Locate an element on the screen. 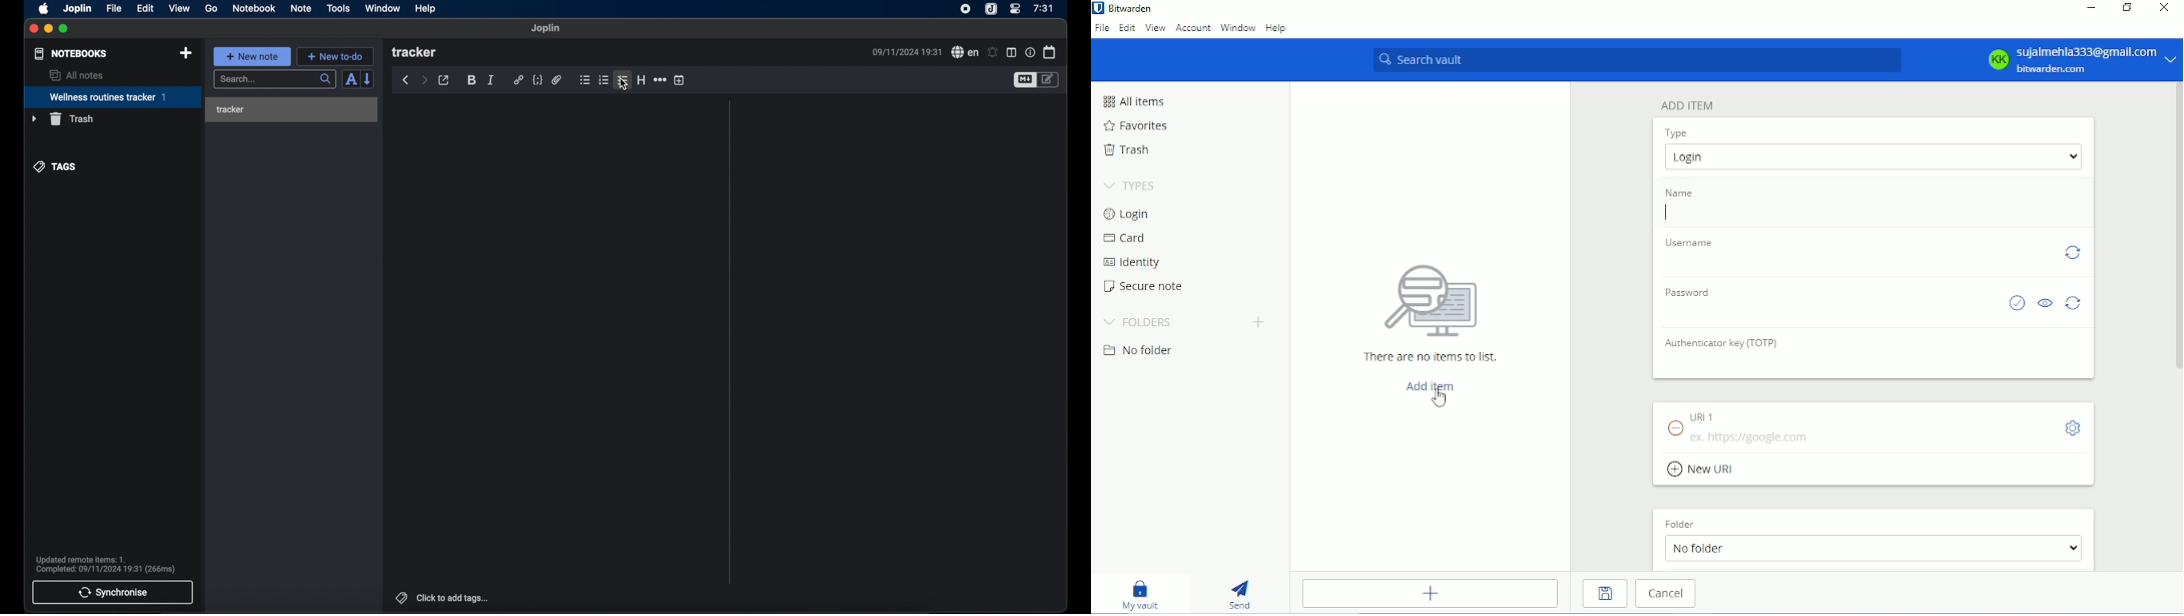 The image size is (2184, 616). tracker is located at coordinates (295, 109).